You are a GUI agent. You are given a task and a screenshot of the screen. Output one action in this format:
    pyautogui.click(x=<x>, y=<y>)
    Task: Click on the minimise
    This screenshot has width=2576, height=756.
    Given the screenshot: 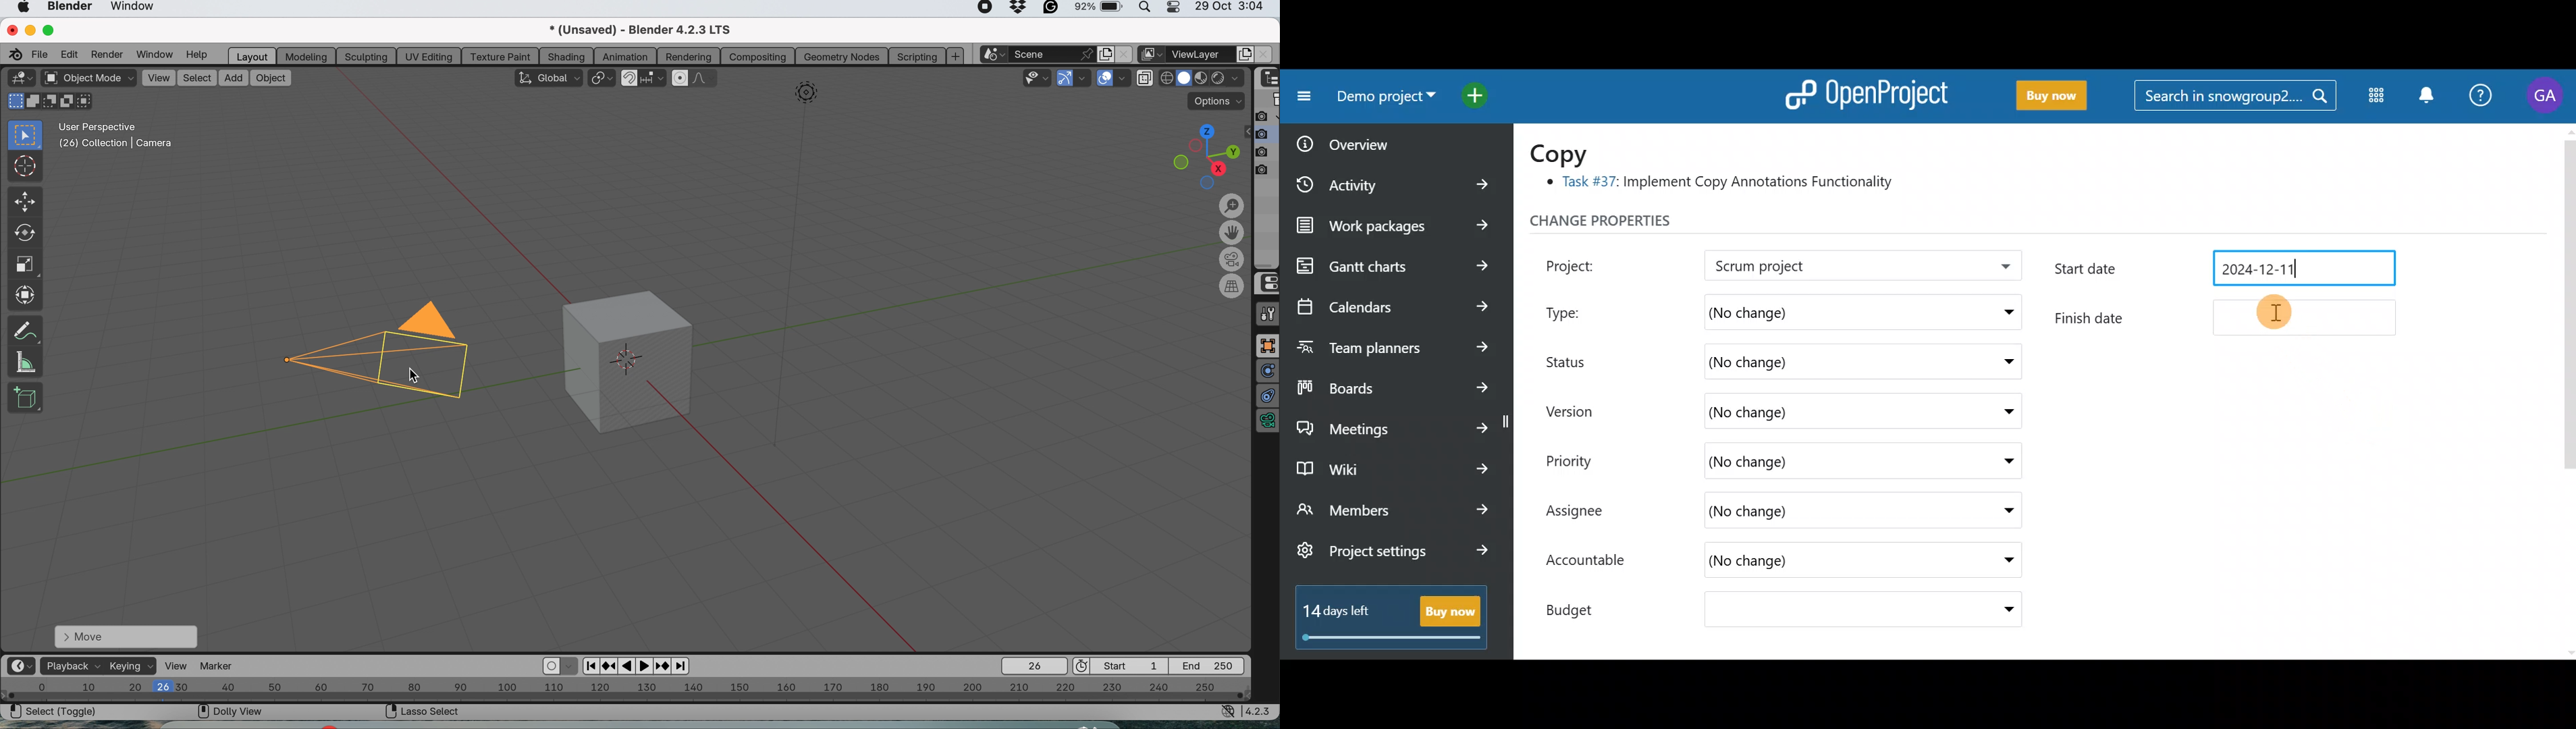 What is the action you would take?
    pyautogui.click(x=28, y=30)
    